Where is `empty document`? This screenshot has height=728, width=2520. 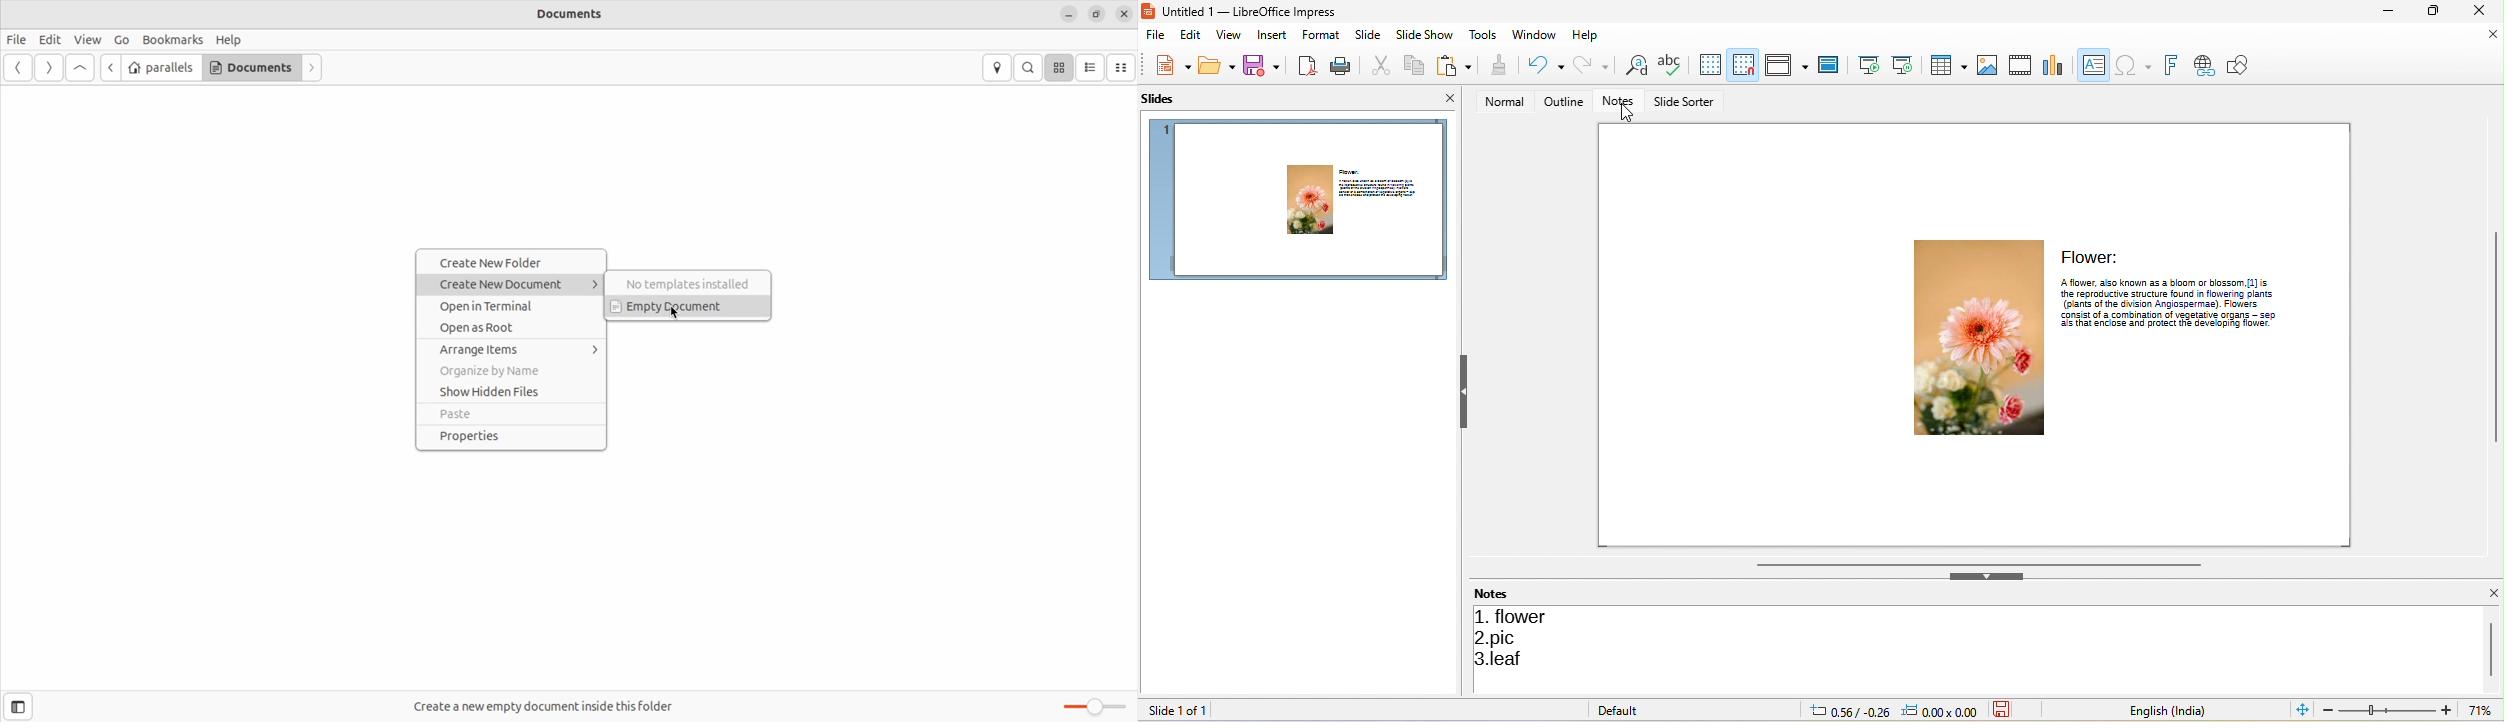
empty document is located at coordinates (690, 307).